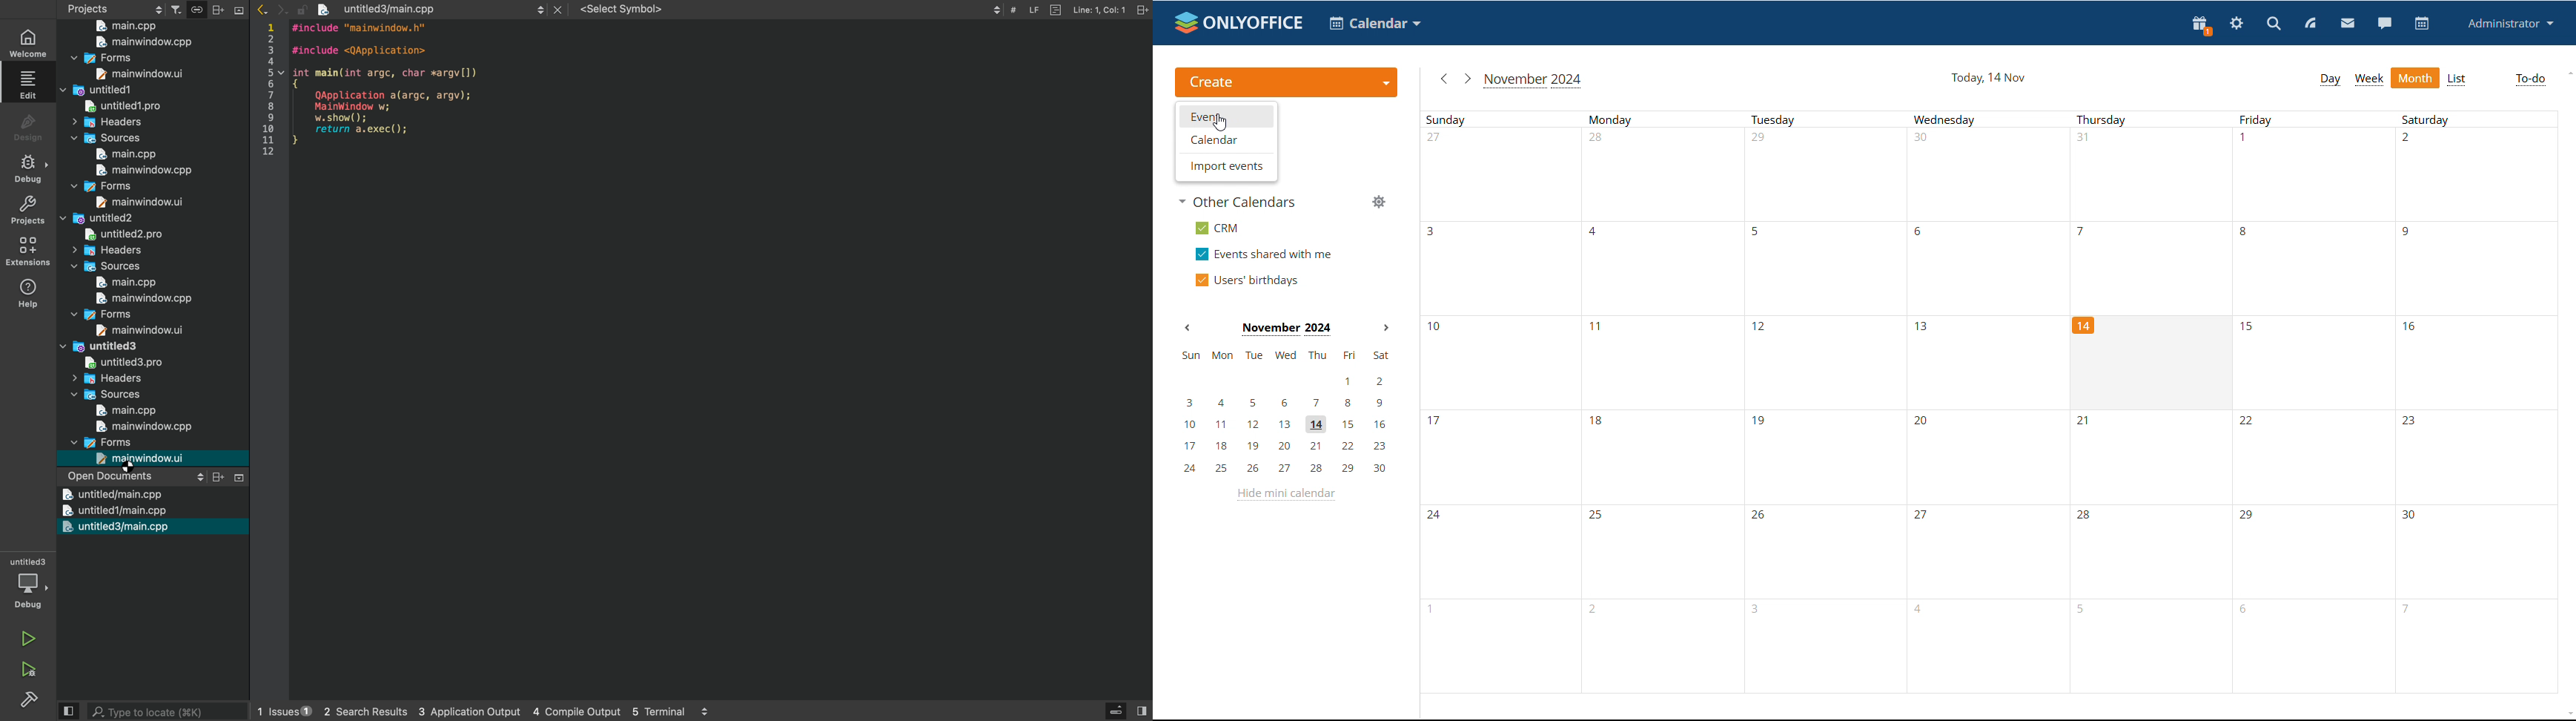 This screenshot has width=2576, height=728. I want to click on projects, so click(229, 8).